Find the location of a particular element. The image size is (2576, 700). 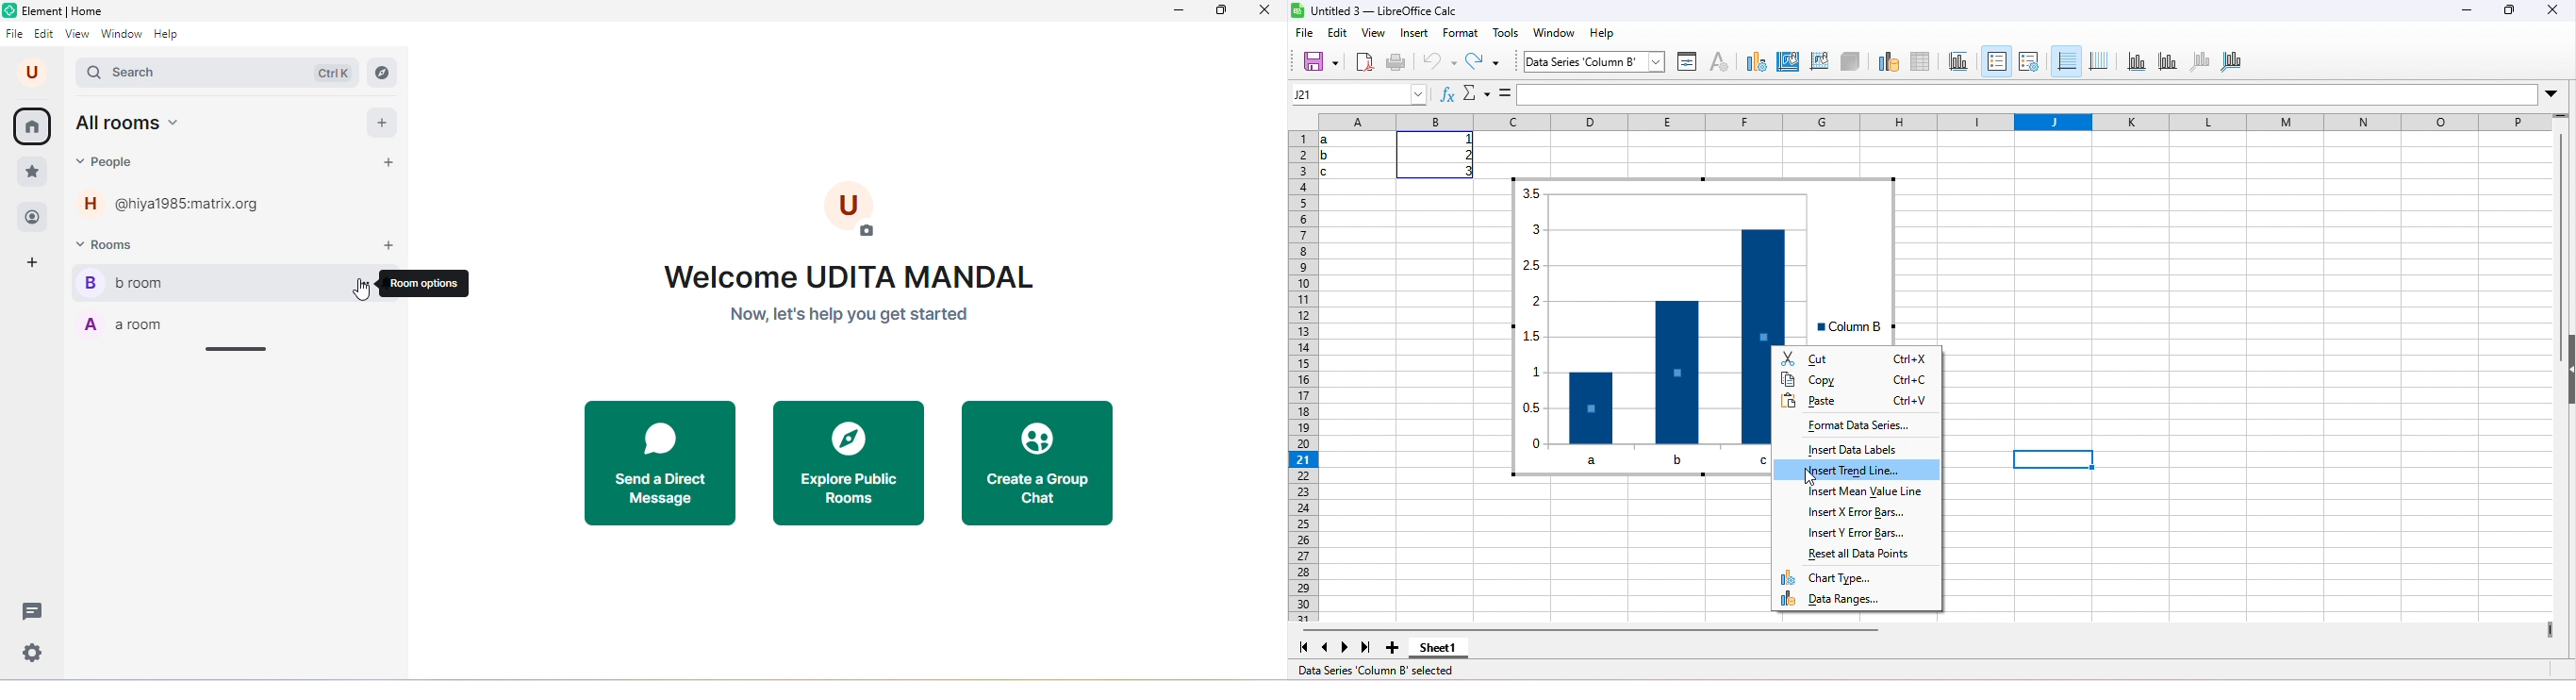

send a direct message is located at coordinates (658, 462).